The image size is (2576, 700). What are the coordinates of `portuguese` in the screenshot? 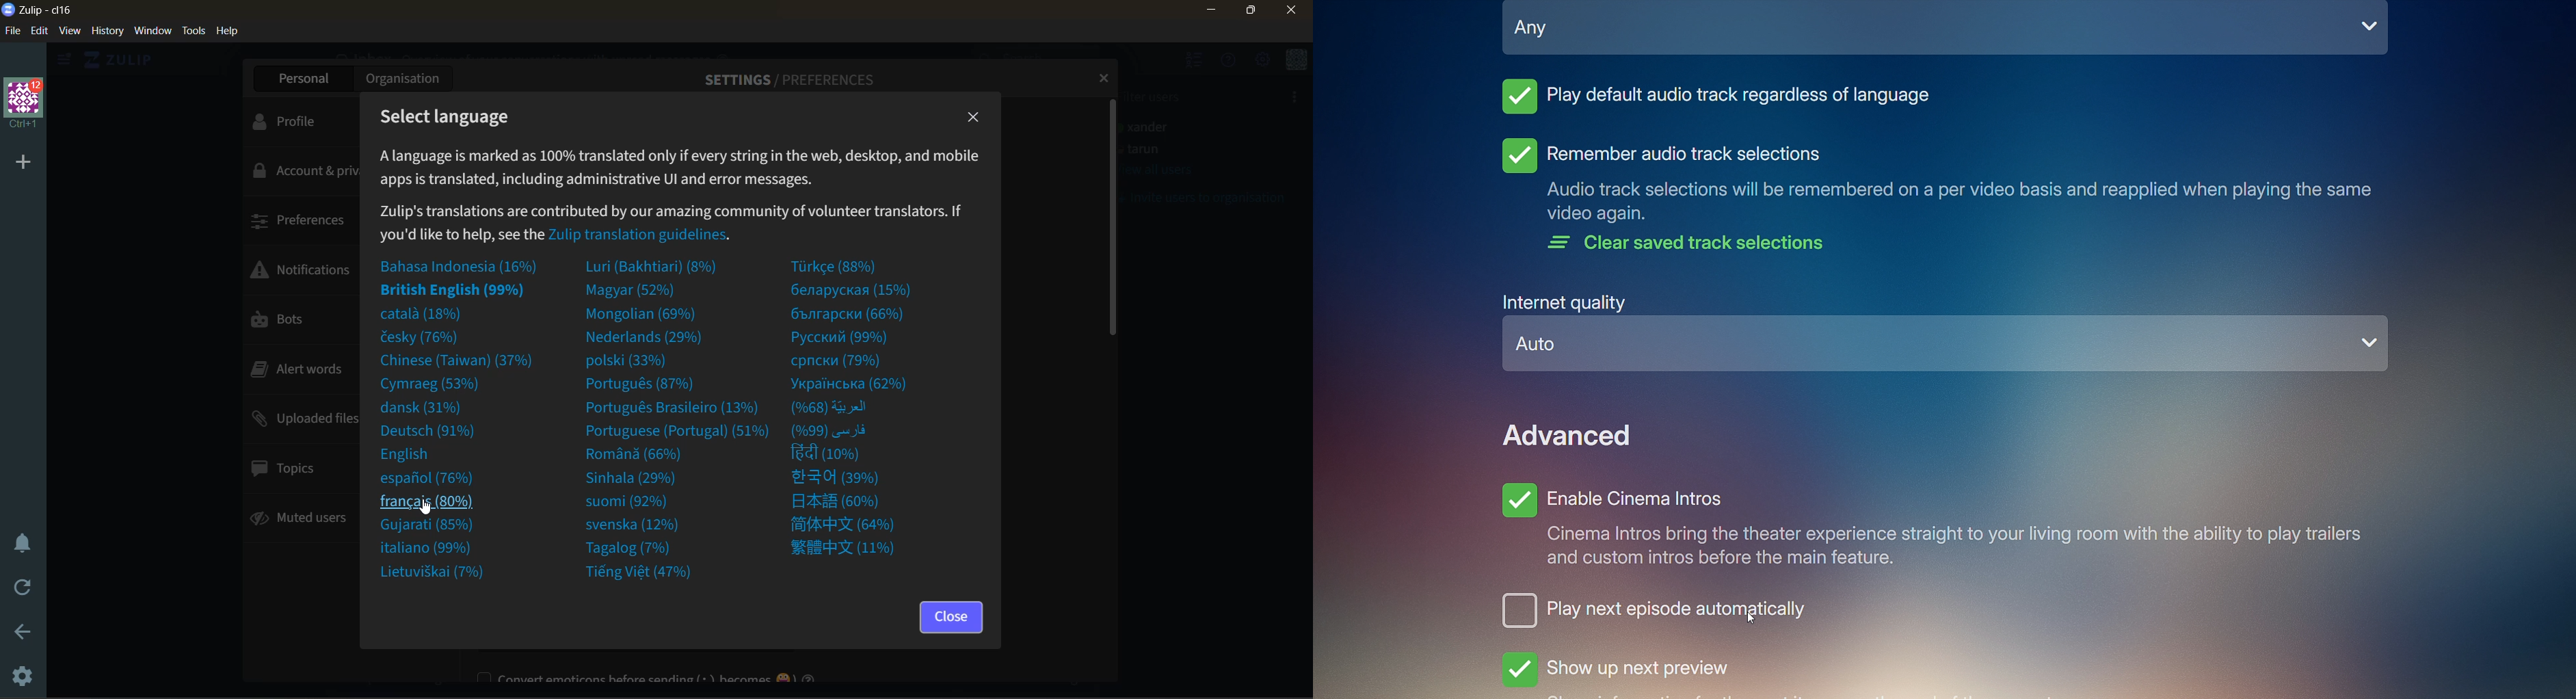 It's located at (672, 431).